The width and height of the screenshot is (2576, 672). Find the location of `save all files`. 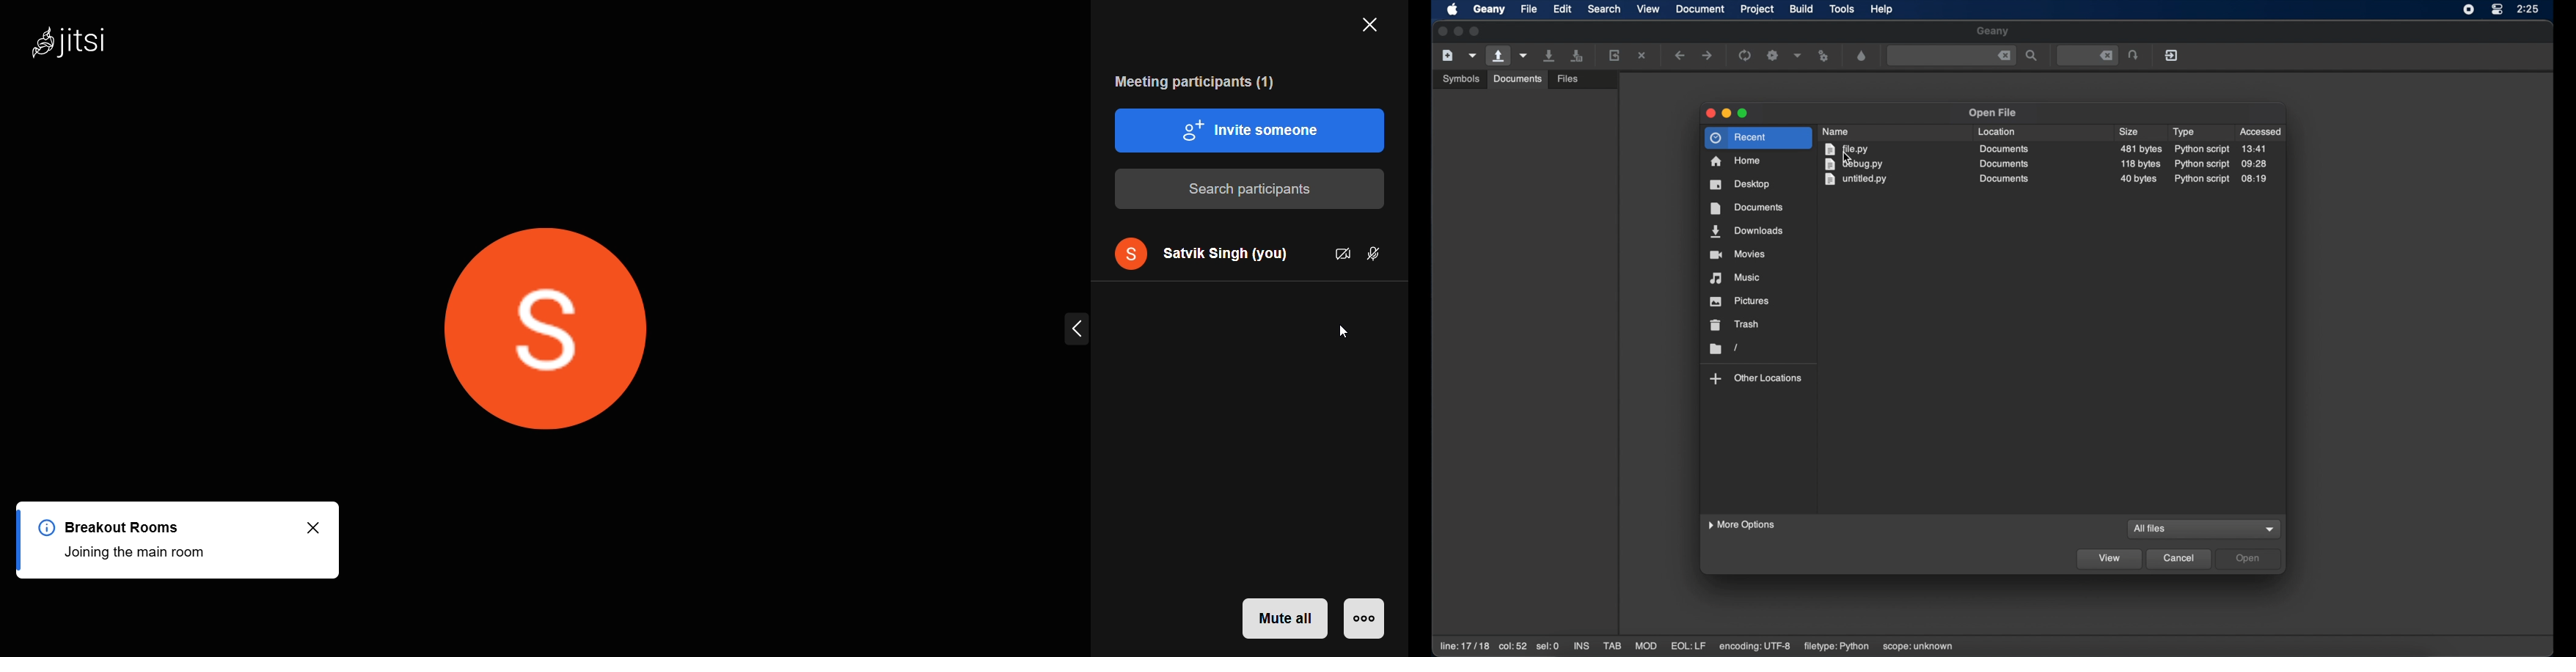

save all files is located at coordinates (1577, 56).